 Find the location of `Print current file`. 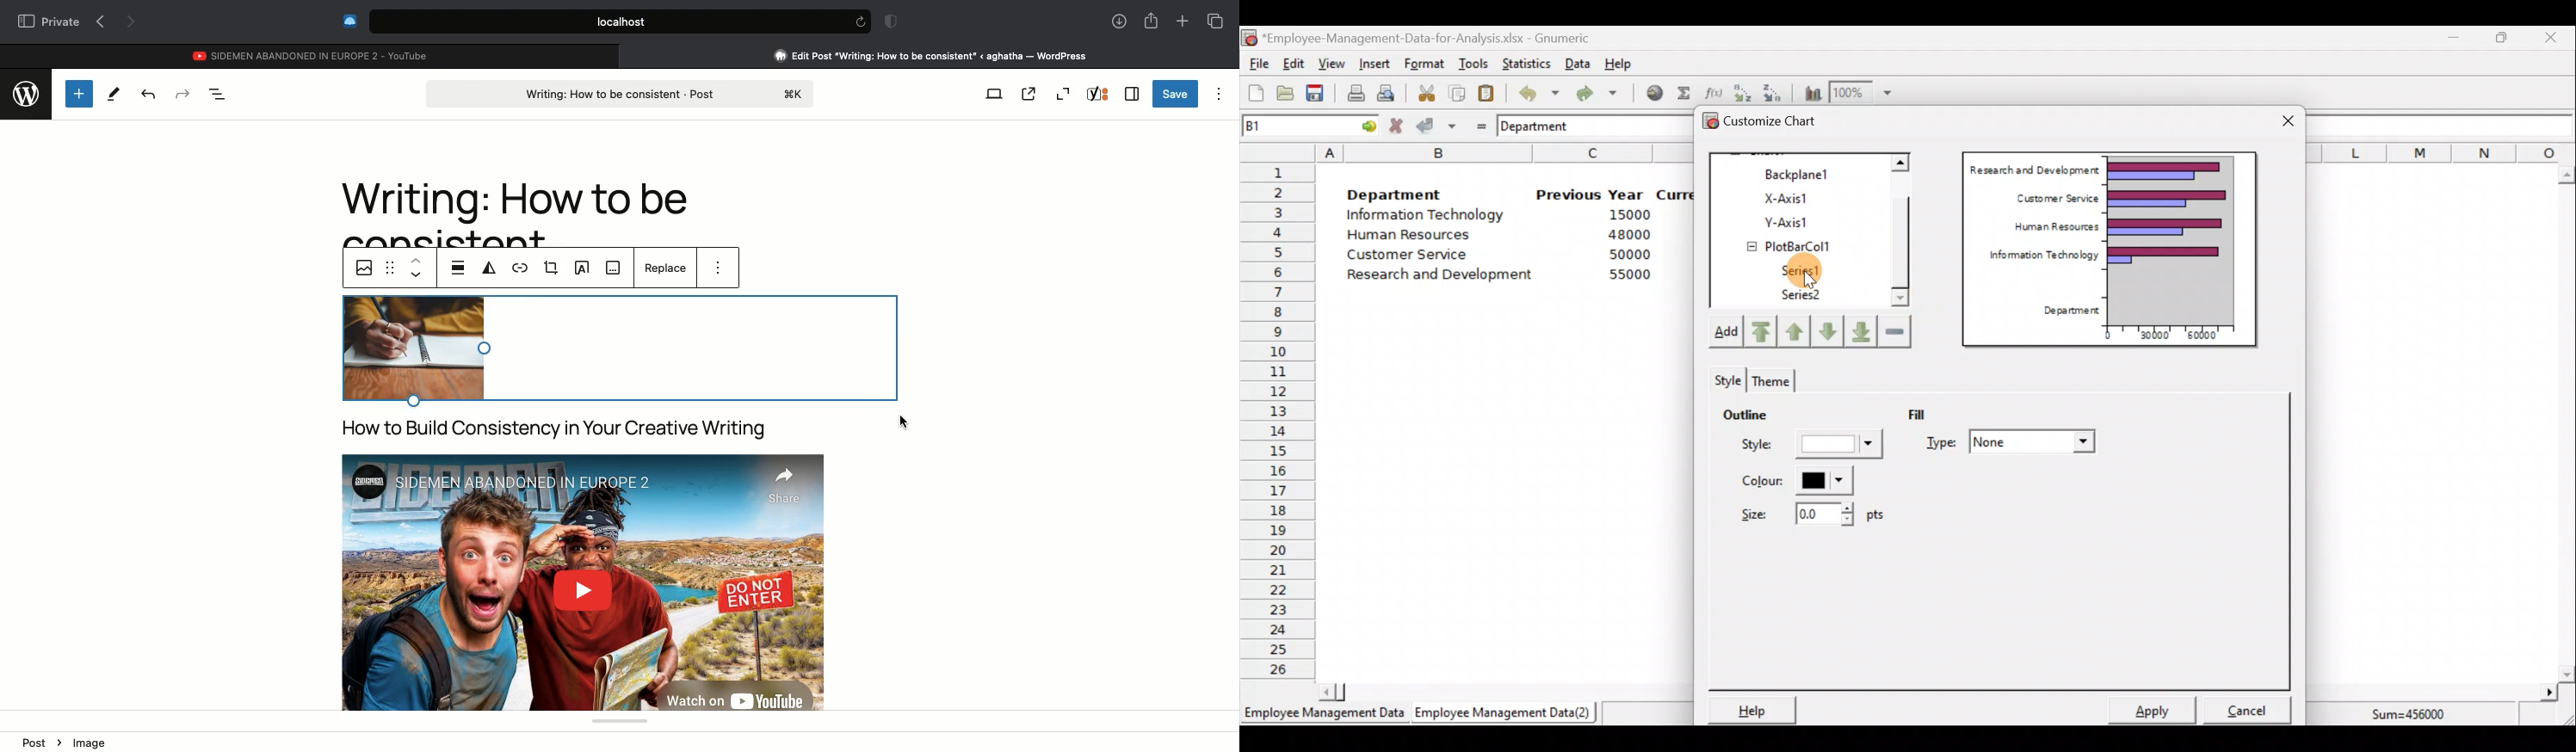

Print current file is located at coordinates (1356, 93).